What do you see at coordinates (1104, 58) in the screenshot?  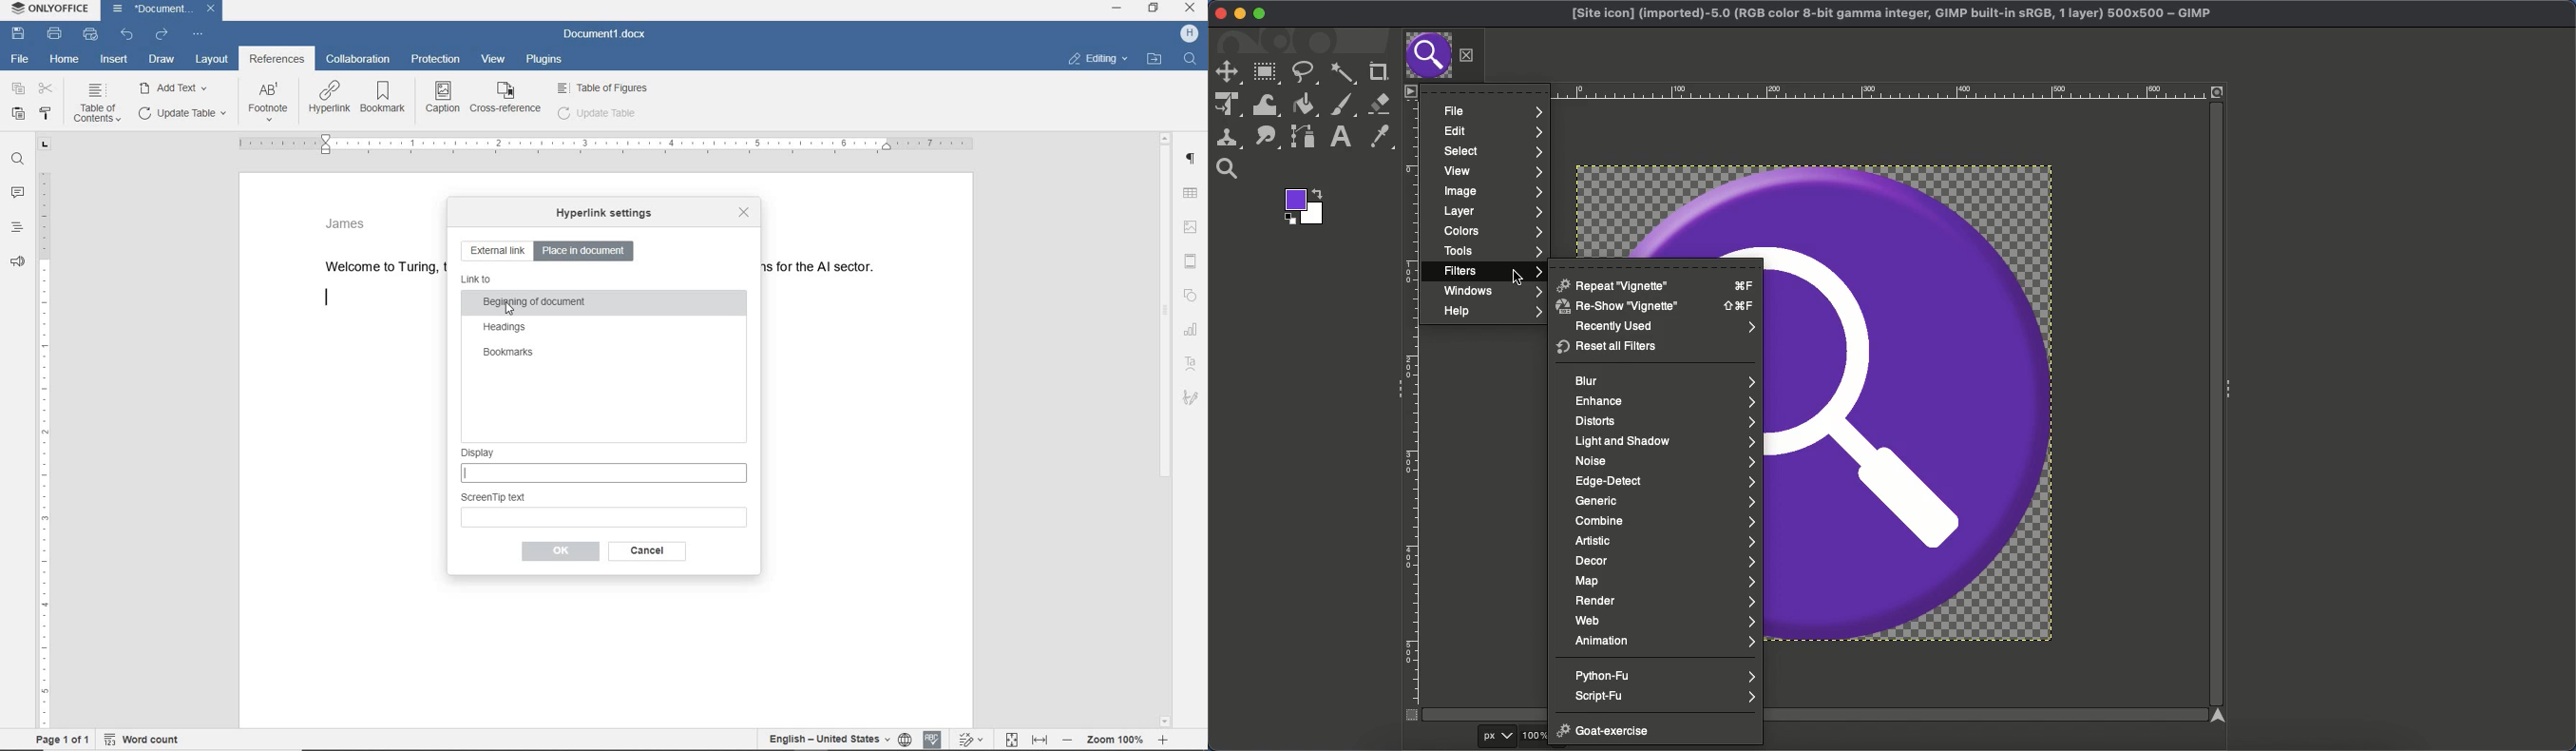 I see `Editing` at bounding box center [1104, 58].